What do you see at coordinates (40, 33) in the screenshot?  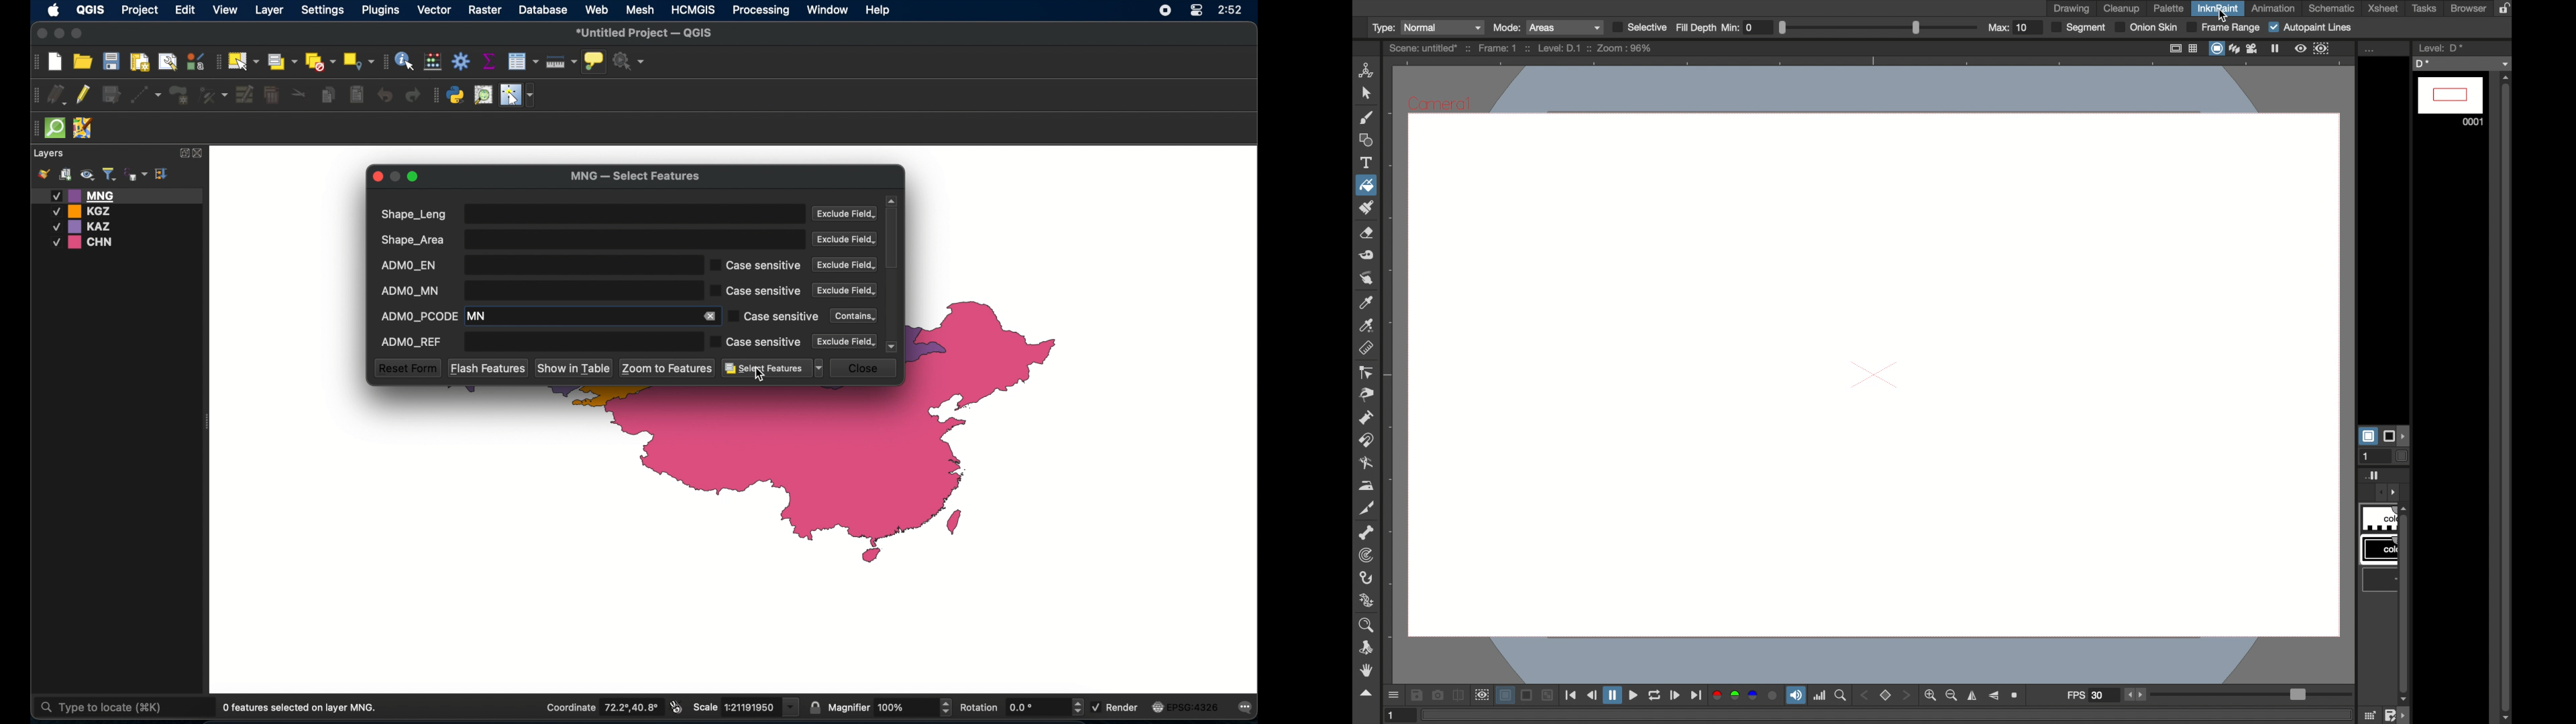 I see `close` at bounding box center [40, 33].